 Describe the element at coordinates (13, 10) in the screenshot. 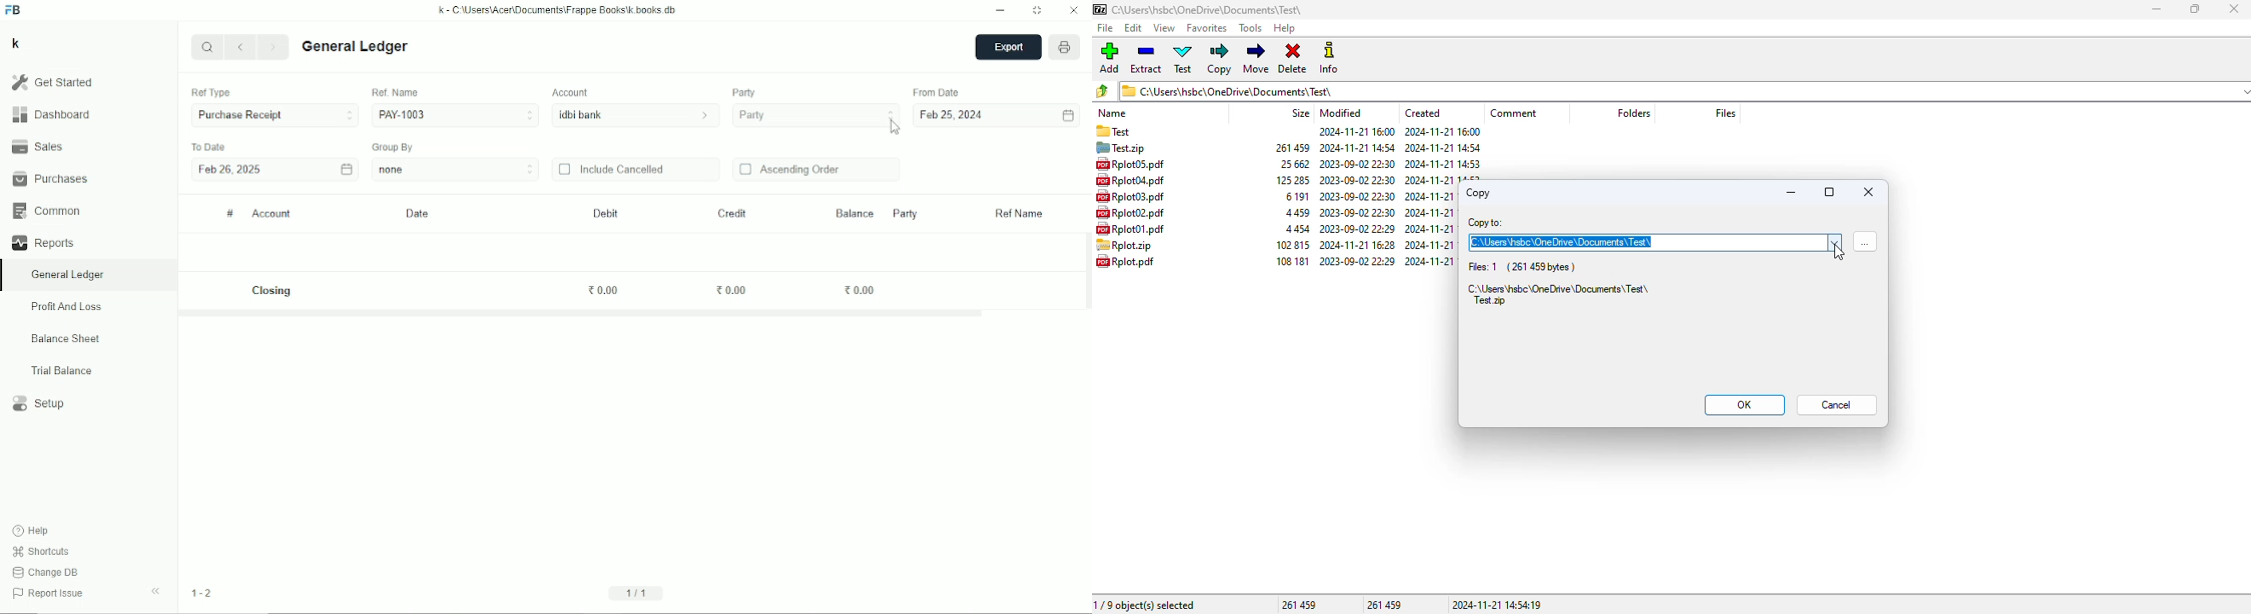

I see `FB` at that location.